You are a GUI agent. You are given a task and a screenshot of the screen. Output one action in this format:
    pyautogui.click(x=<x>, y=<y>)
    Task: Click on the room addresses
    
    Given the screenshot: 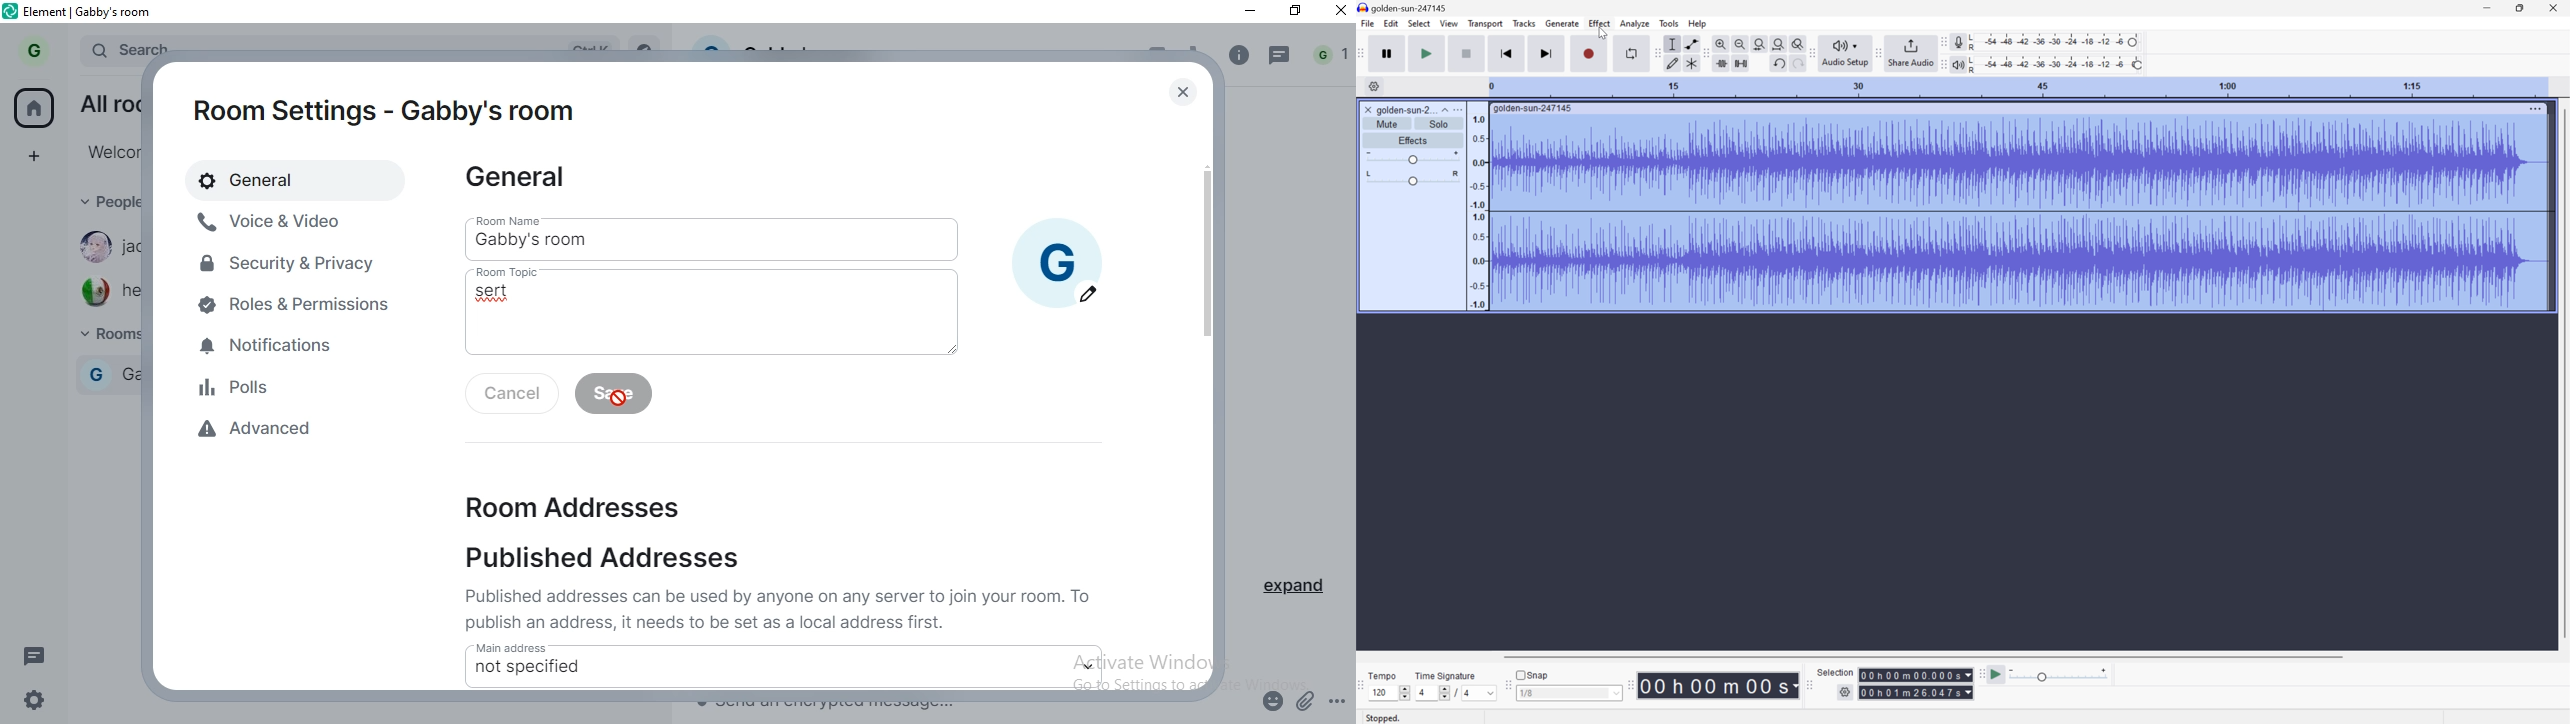 What is the action you would take?
    pyautogui.click(x=560, y=503)
    